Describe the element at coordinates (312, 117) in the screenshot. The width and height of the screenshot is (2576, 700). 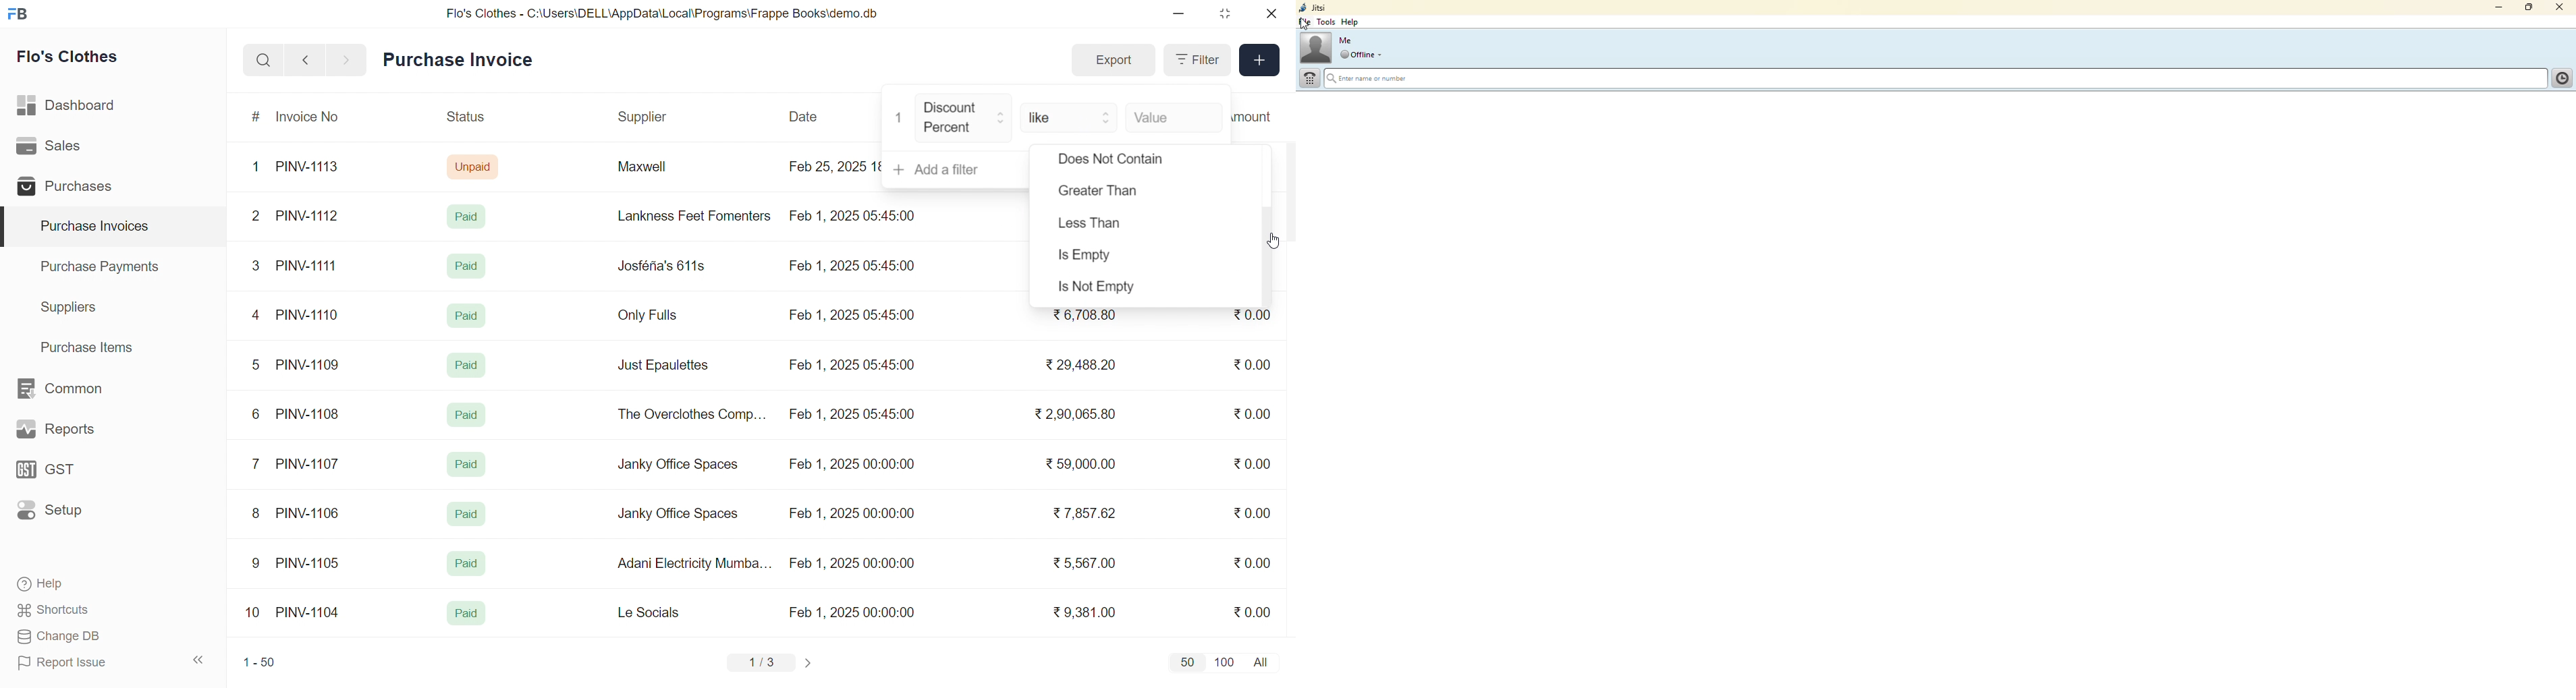
I see `Invoice No` at that location.